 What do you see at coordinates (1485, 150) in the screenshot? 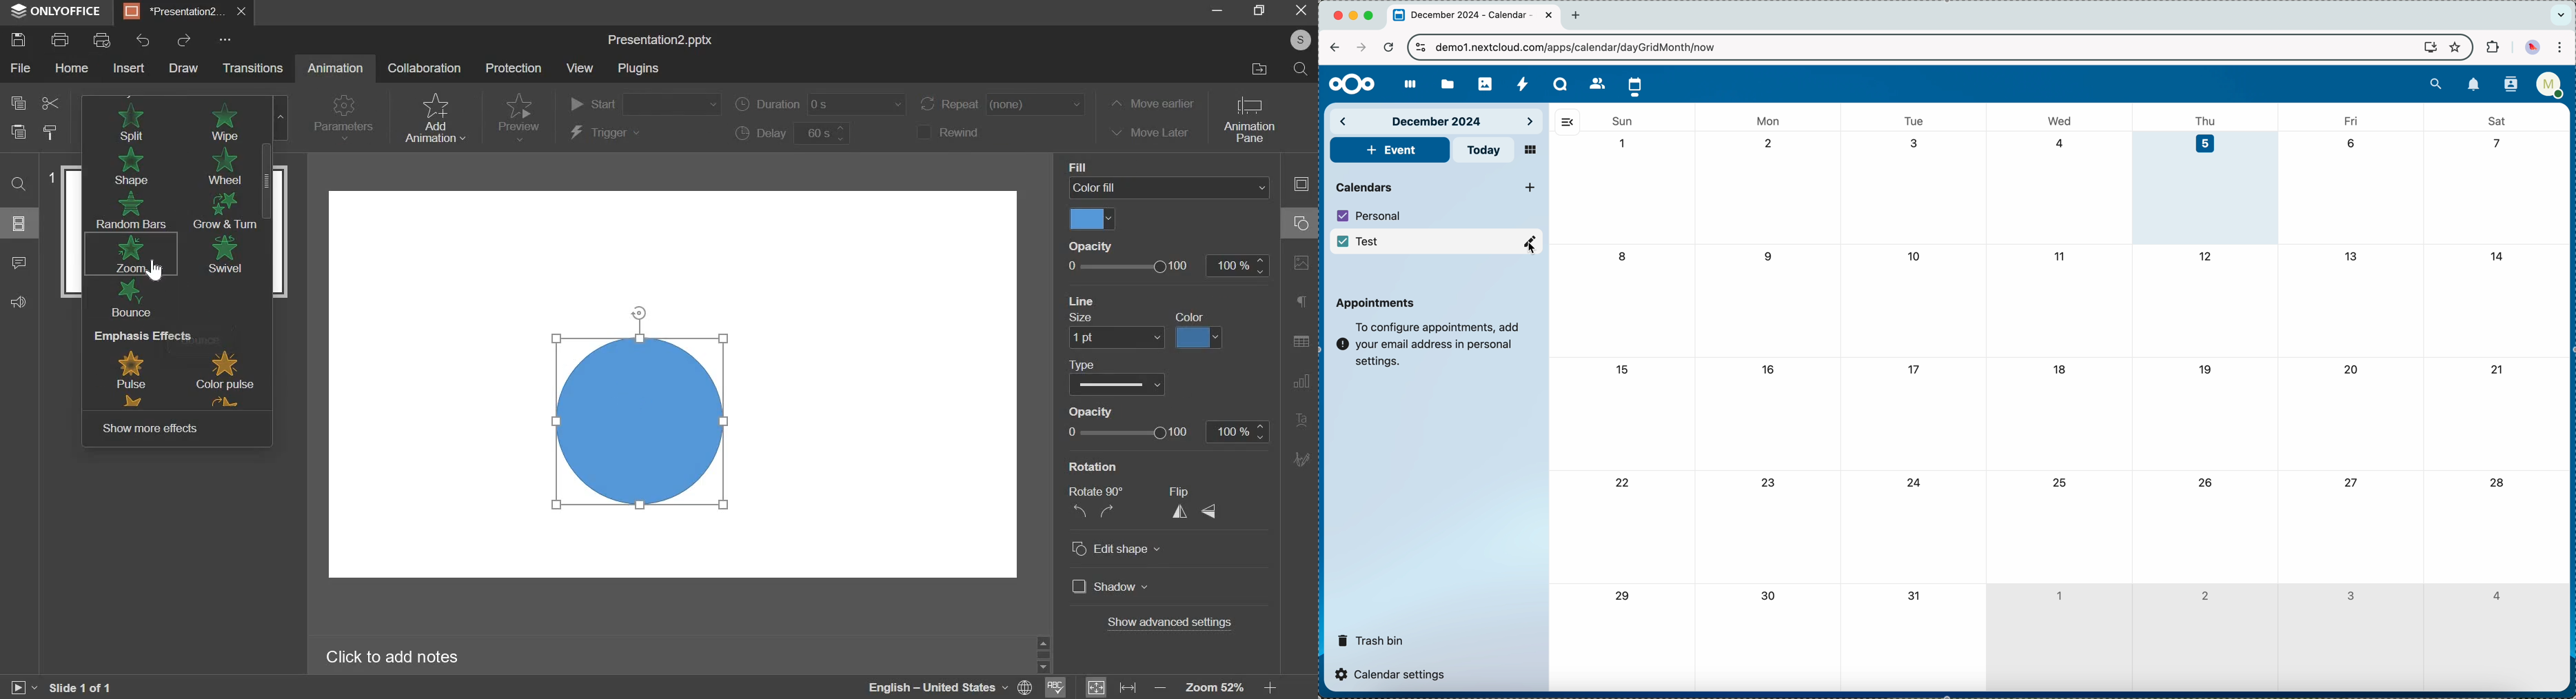
I see `today` at bounding box center [1485, 150].